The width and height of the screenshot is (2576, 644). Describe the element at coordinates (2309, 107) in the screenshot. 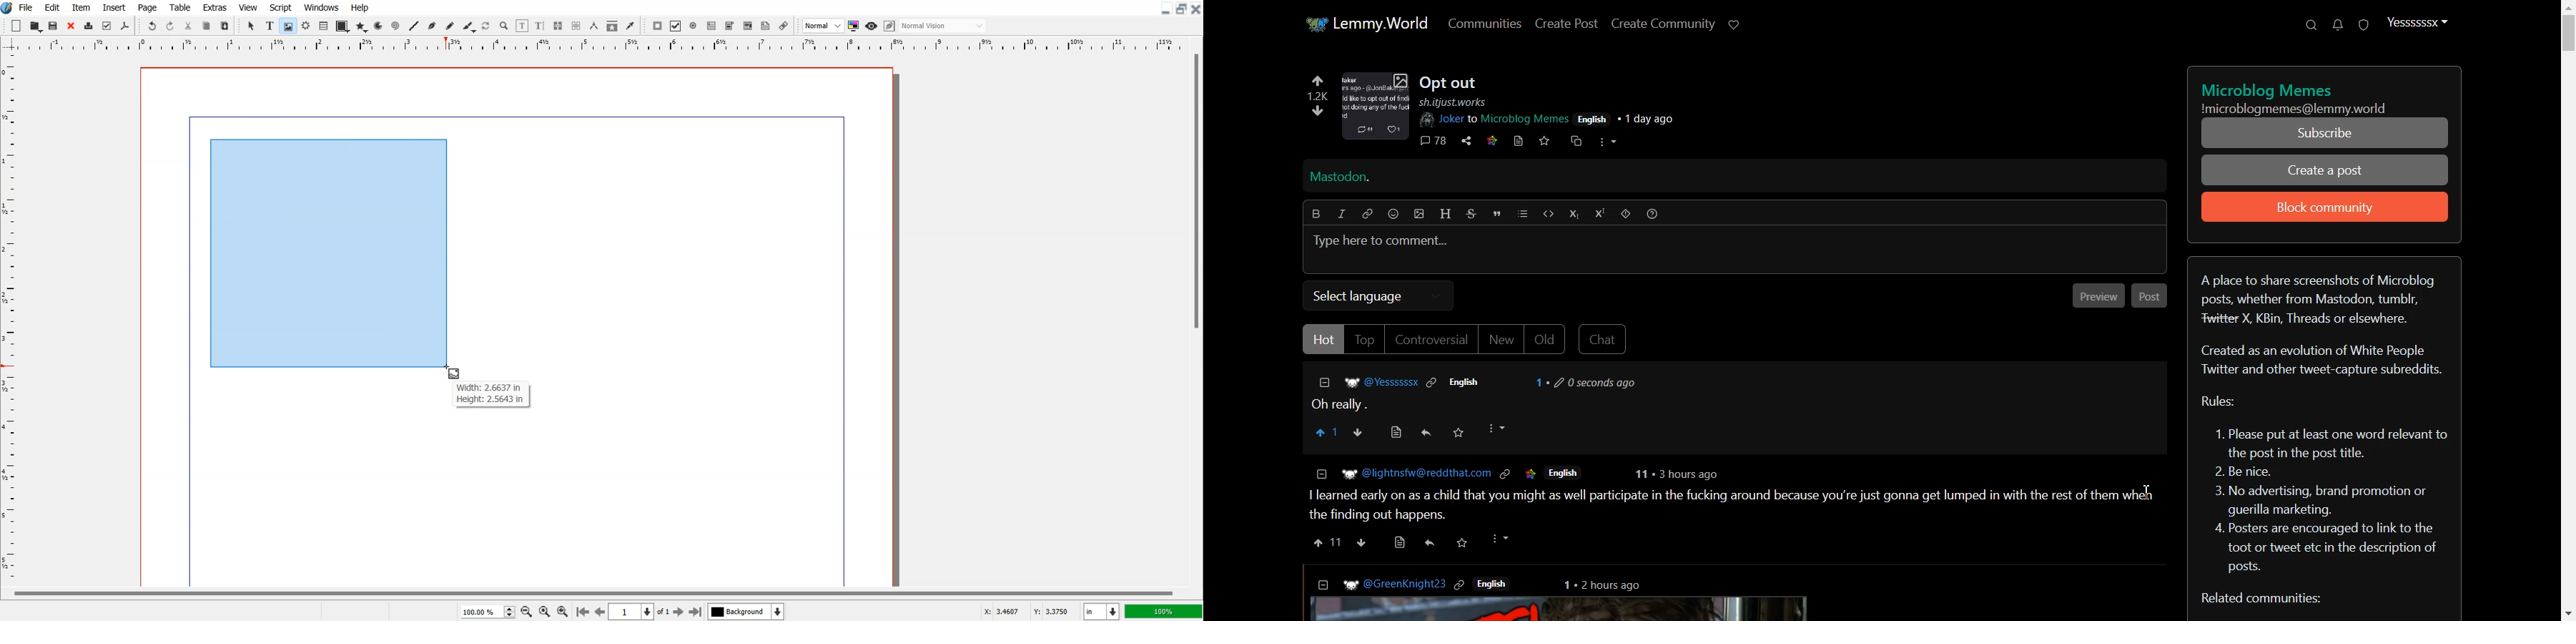

I see `Text` at that location.